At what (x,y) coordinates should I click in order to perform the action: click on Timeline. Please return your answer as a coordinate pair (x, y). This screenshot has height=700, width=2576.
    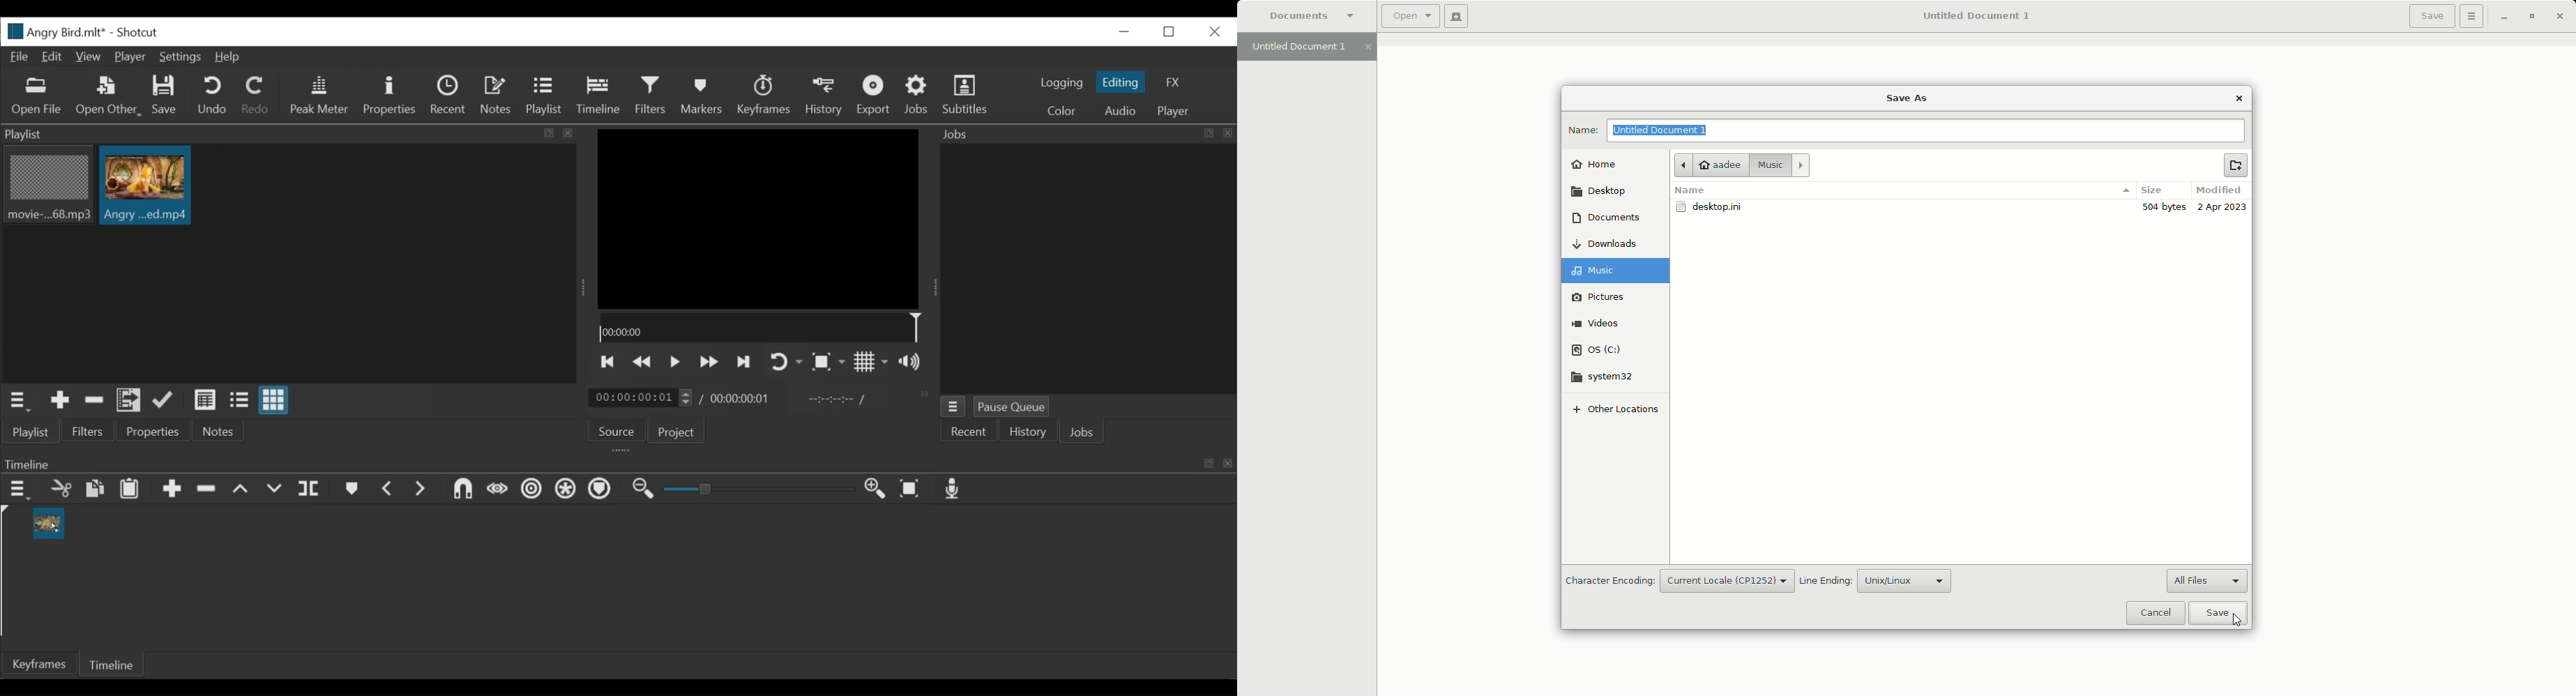
    Looking at the image, I should click on (598, 96).